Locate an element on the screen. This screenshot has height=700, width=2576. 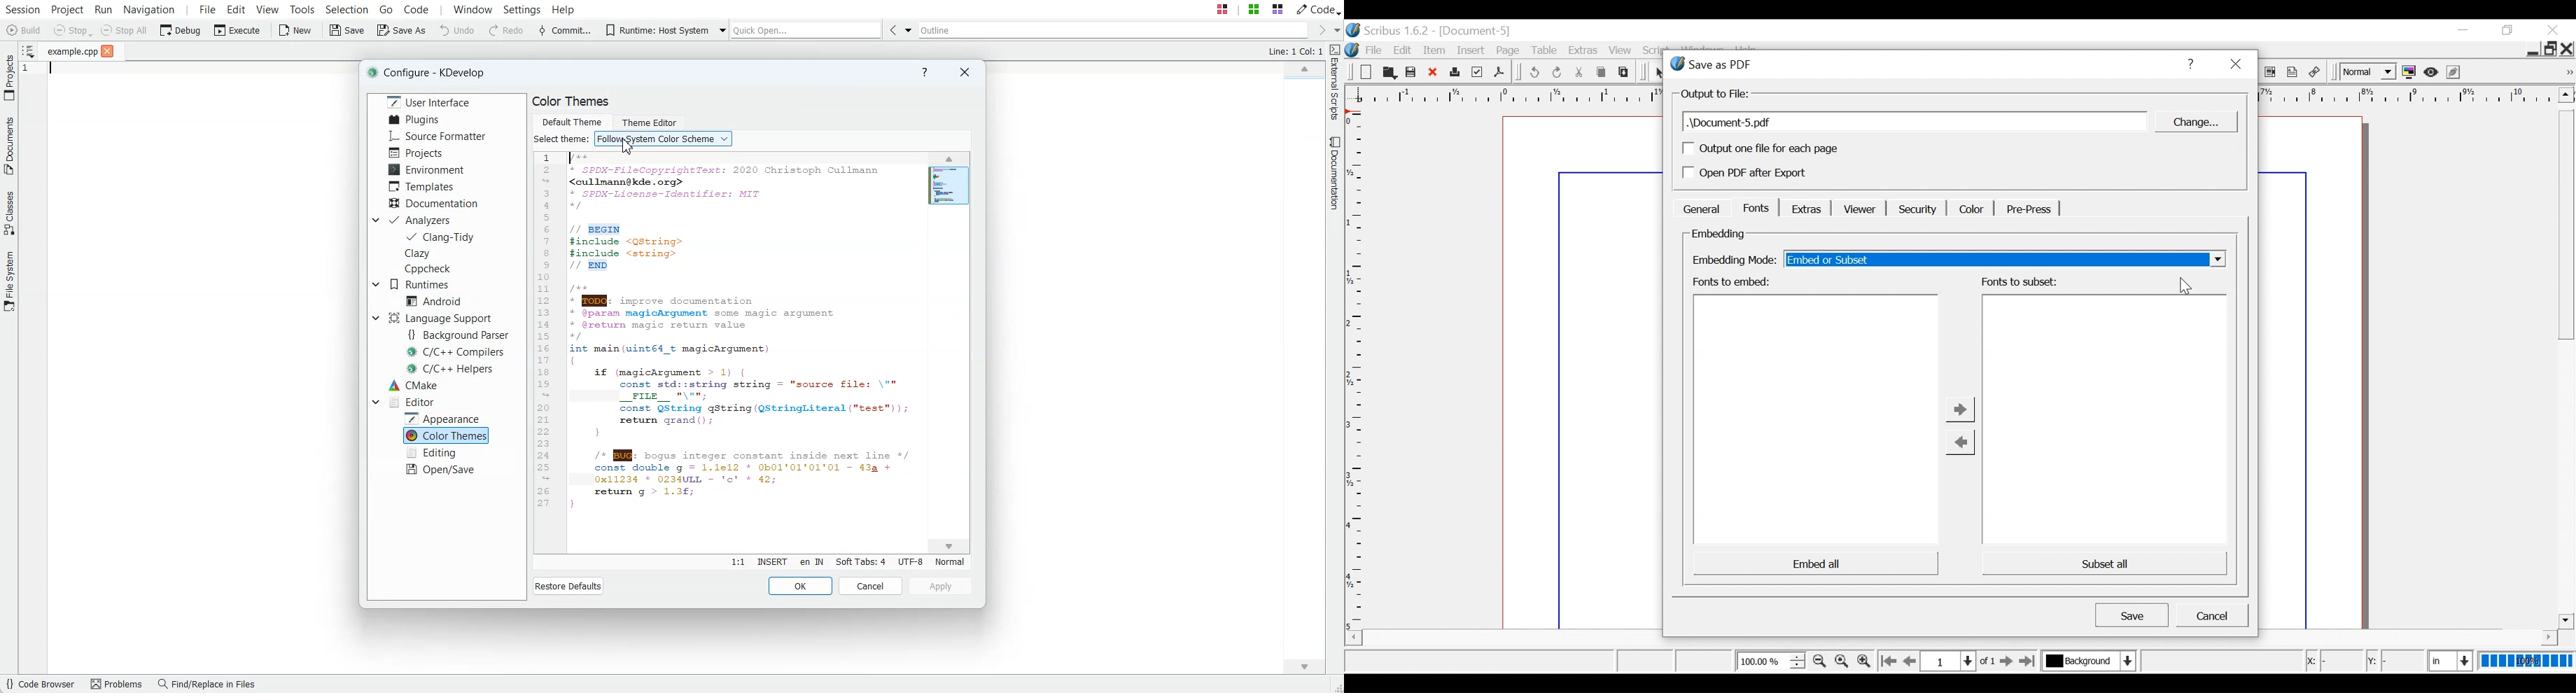
Current position in units is located at coordinates (2452, 659).